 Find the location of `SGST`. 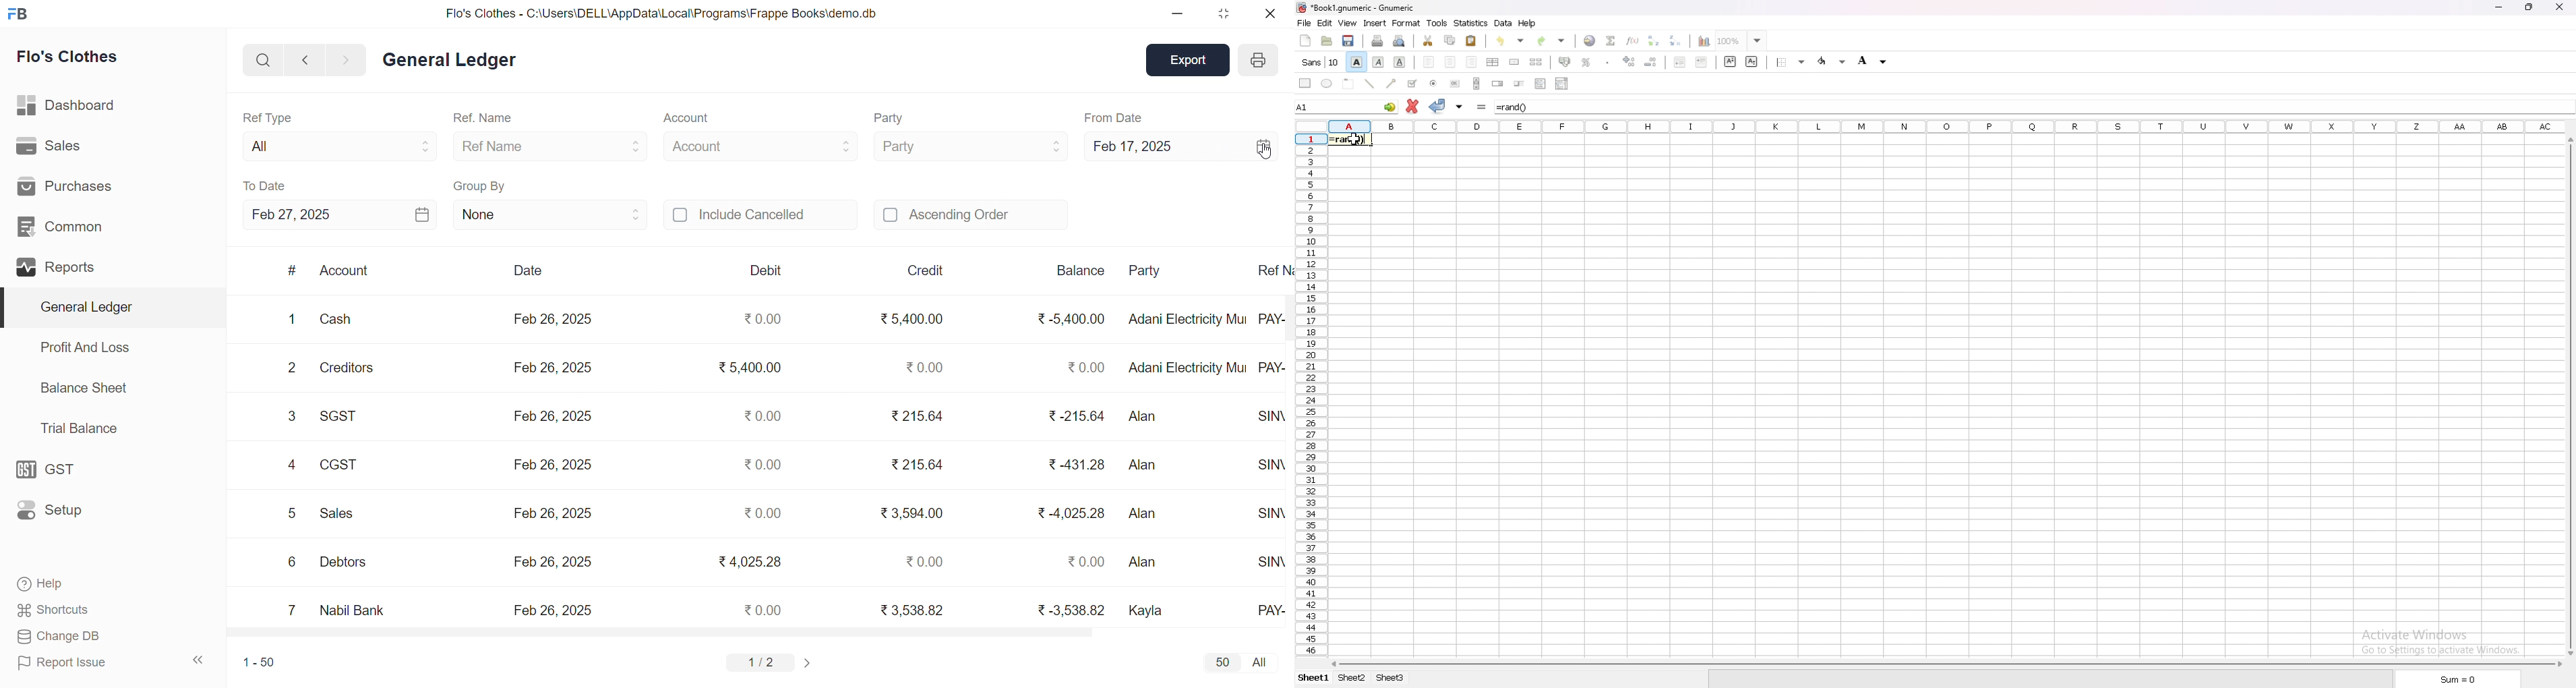

SGST is located at coordinates (342, 415).